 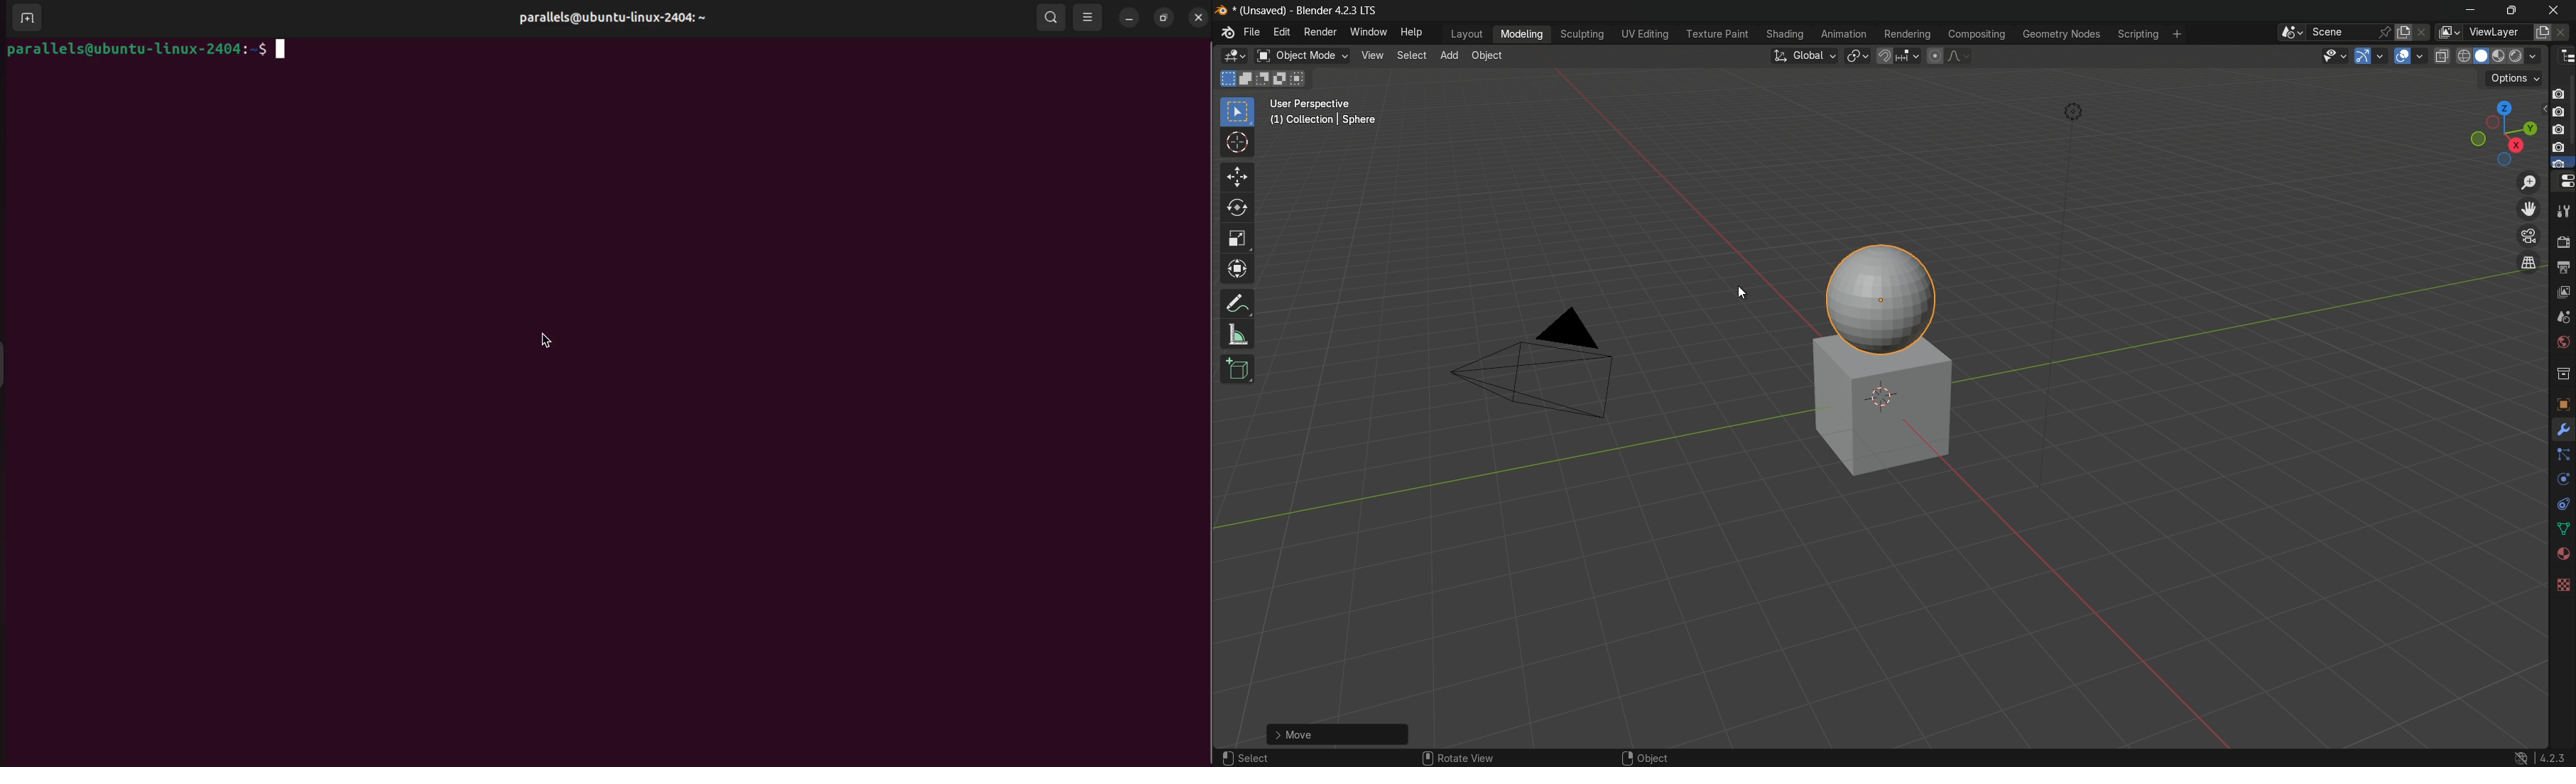 I want to click on move the view, so click(x=2528, y=210).